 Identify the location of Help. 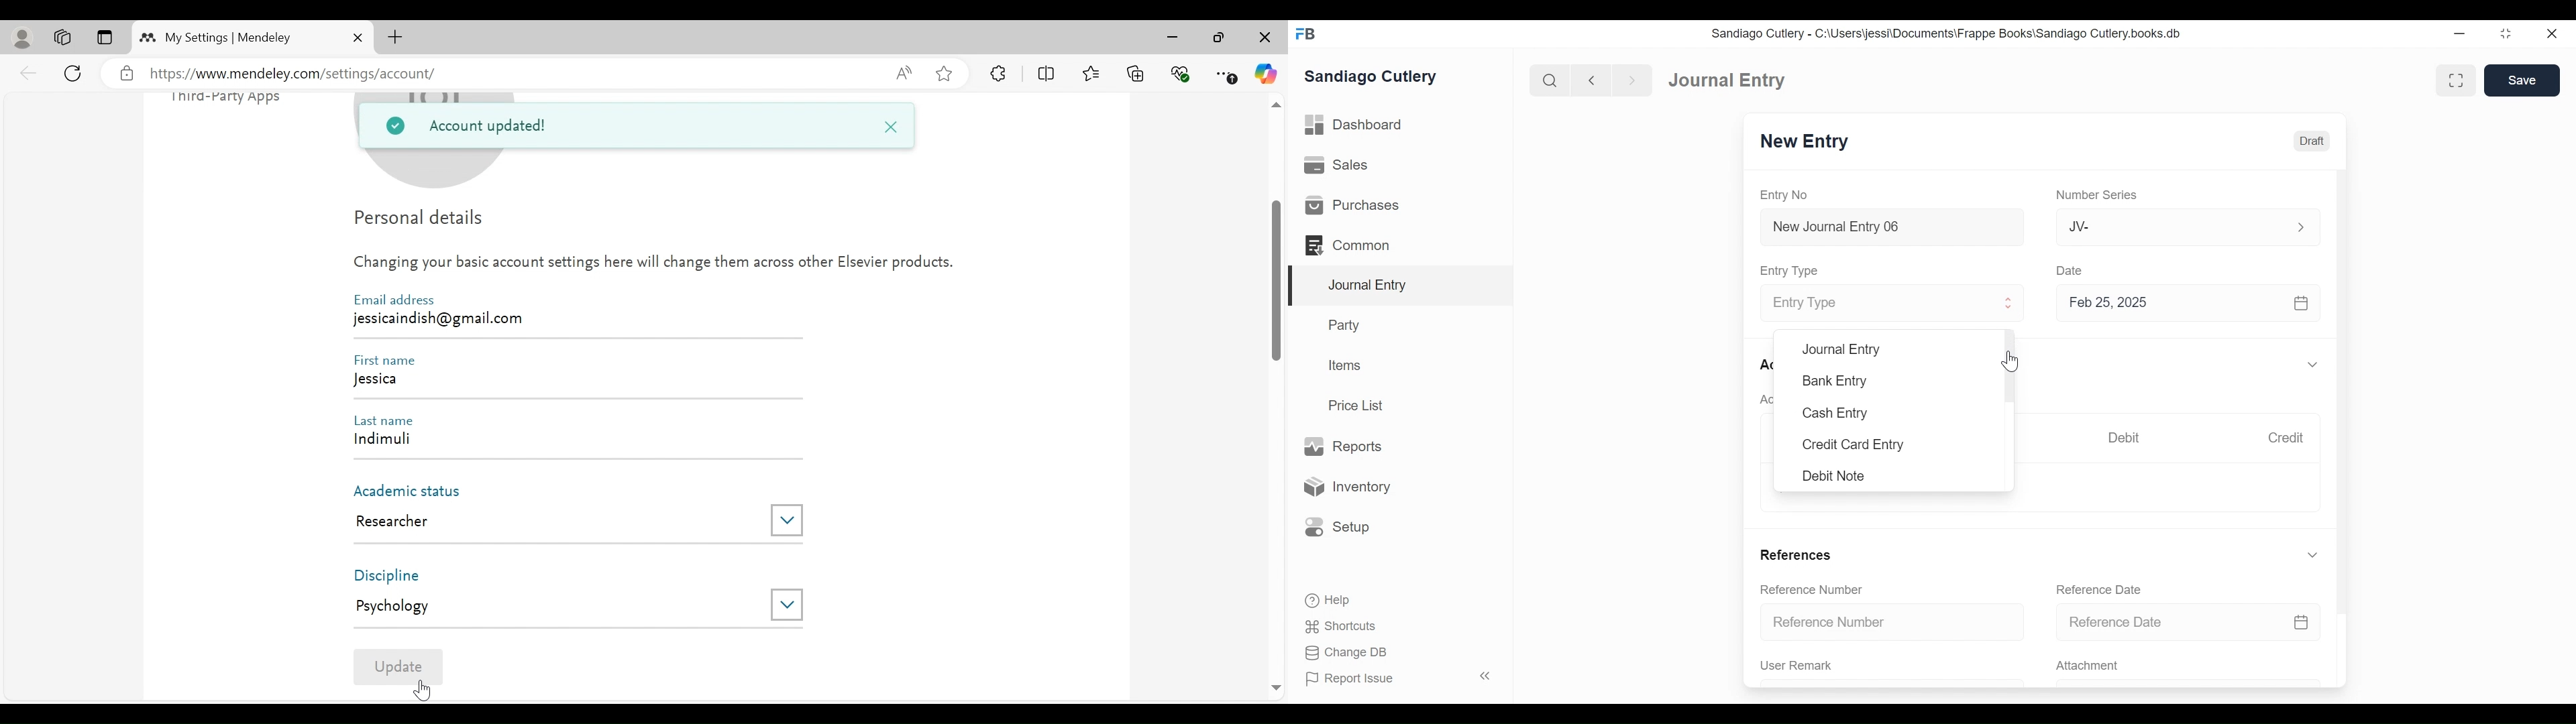
(1326, 599).